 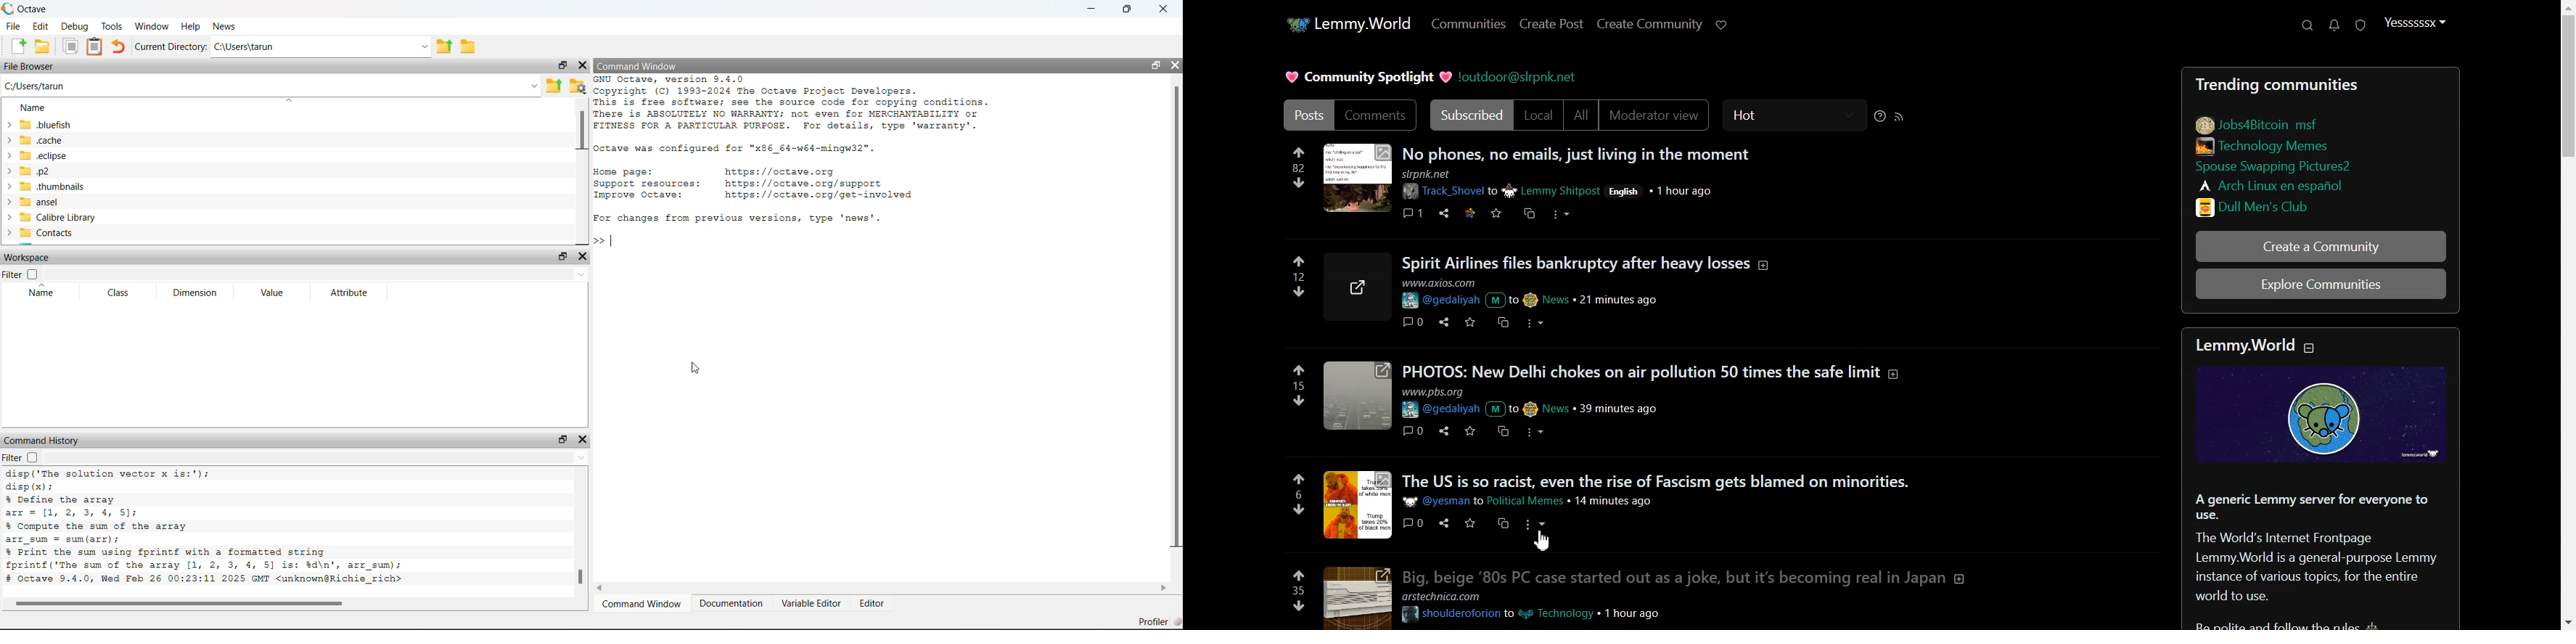 I want to click on upvote, so click(x=1300, y=370).